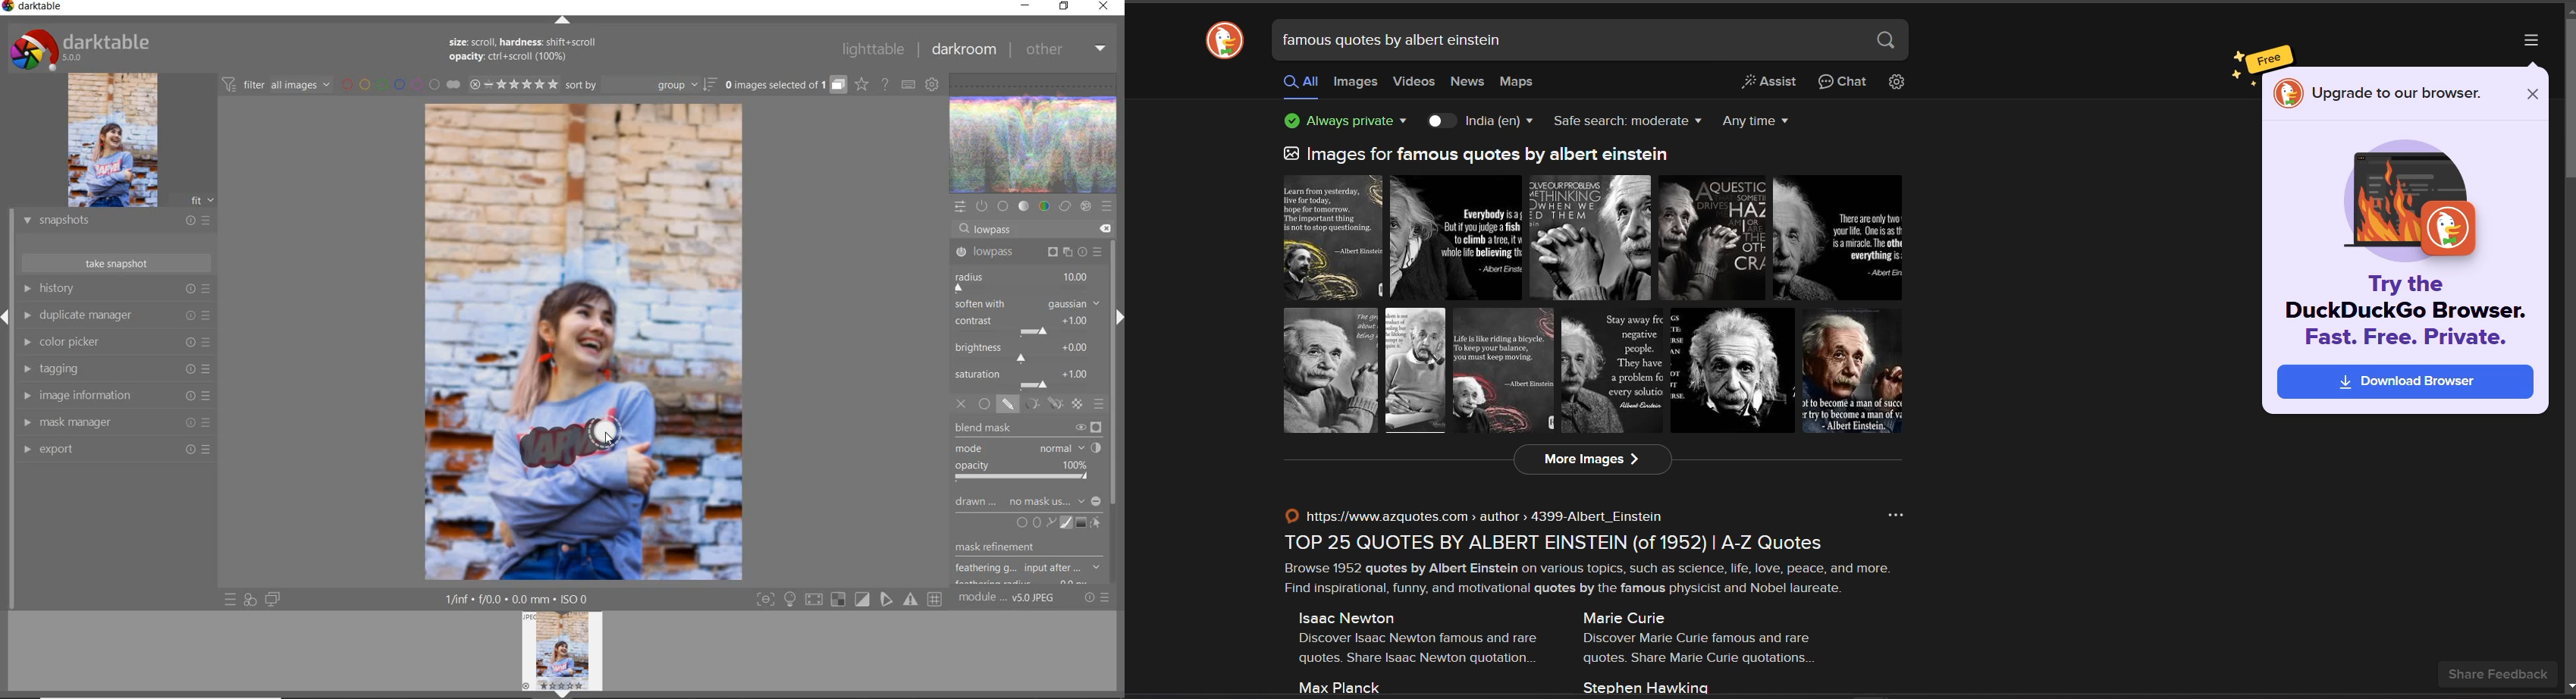 Image resolution: width=2576 pixels, height=700 pixels. Describe the element at coordinates (2269, 60) in the screenshot. I see `Free` at that location.